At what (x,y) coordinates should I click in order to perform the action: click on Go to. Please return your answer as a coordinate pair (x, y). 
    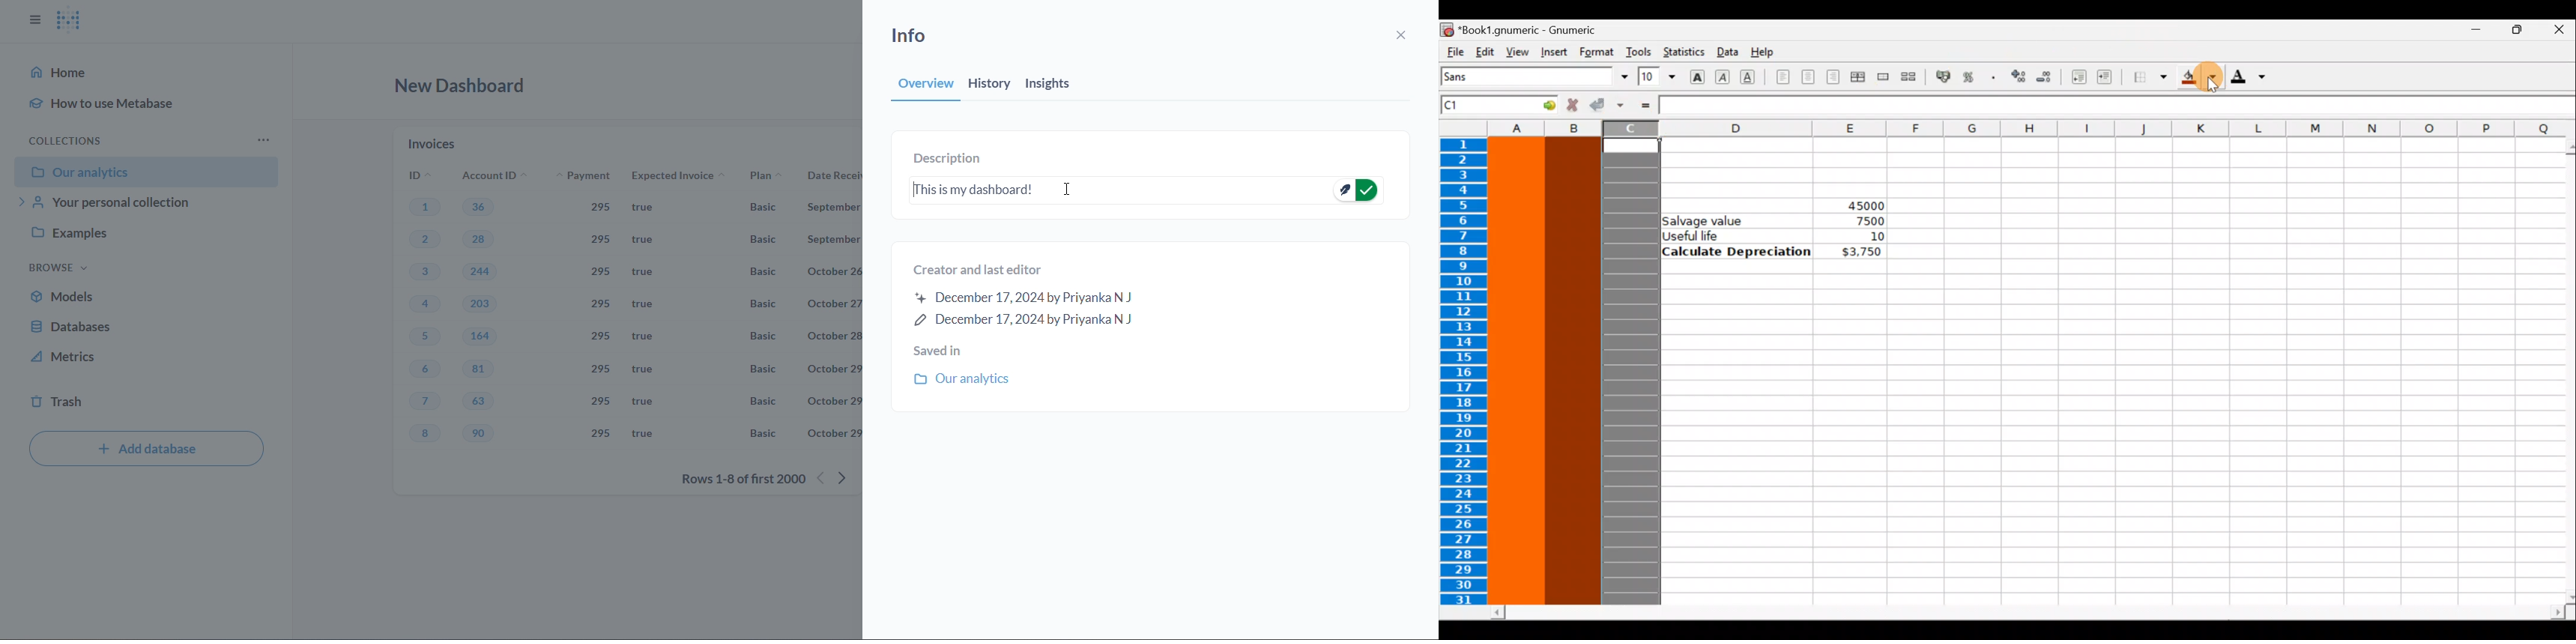
    Looking at the image, I should click on (1541, 104).